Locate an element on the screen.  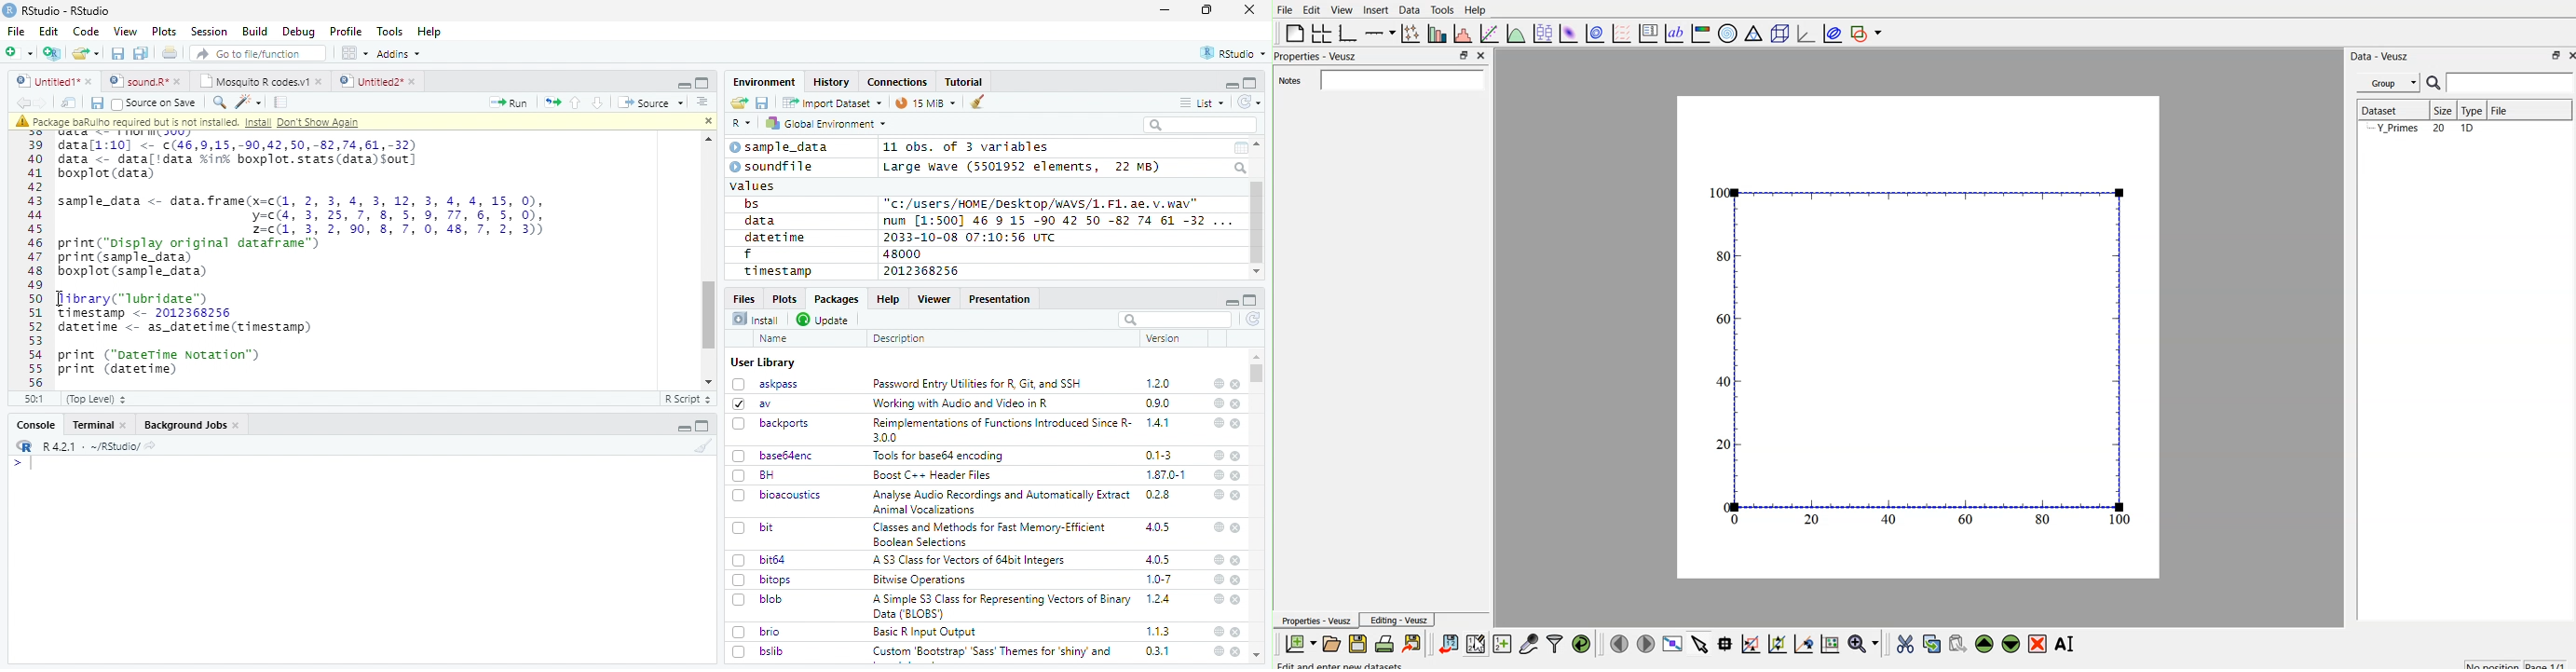
Background Jobs is located at coordinates (192, 425).